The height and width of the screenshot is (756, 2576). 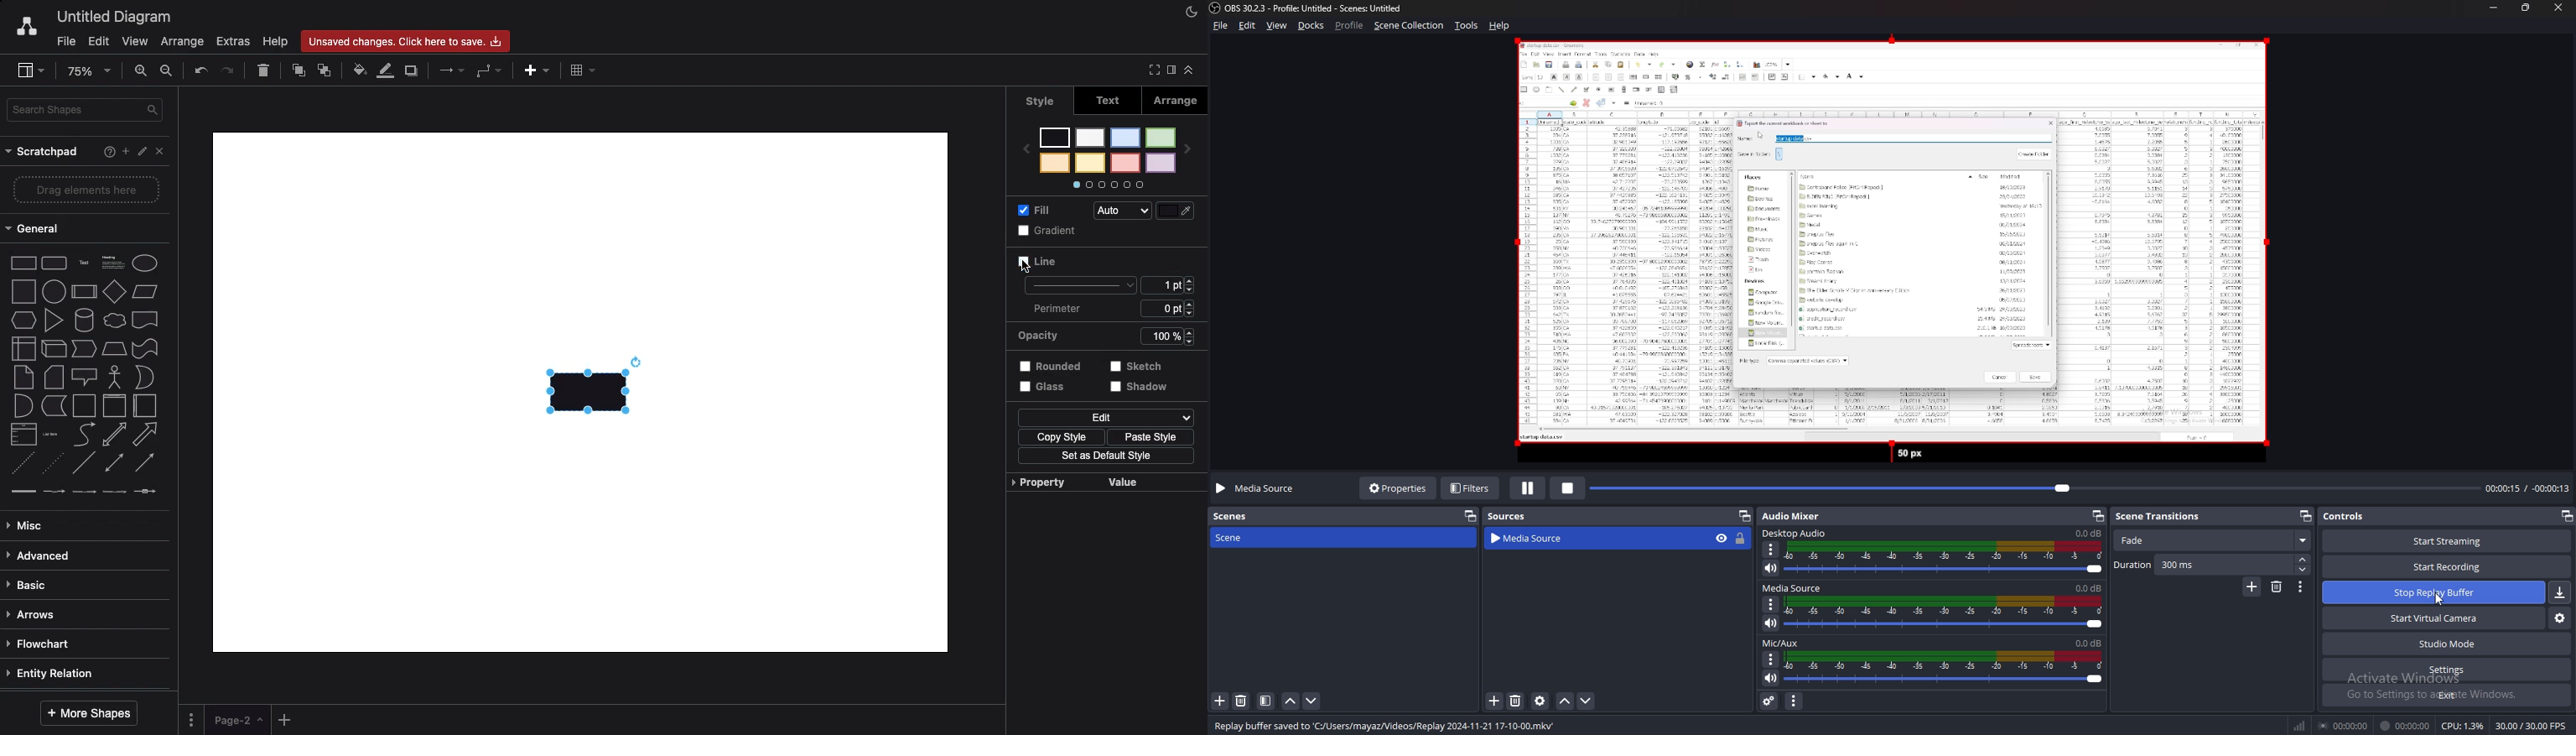 What do you see at coordinates (148, 377) in the screenshot?
I see `or` at bounding box center [148, 377].